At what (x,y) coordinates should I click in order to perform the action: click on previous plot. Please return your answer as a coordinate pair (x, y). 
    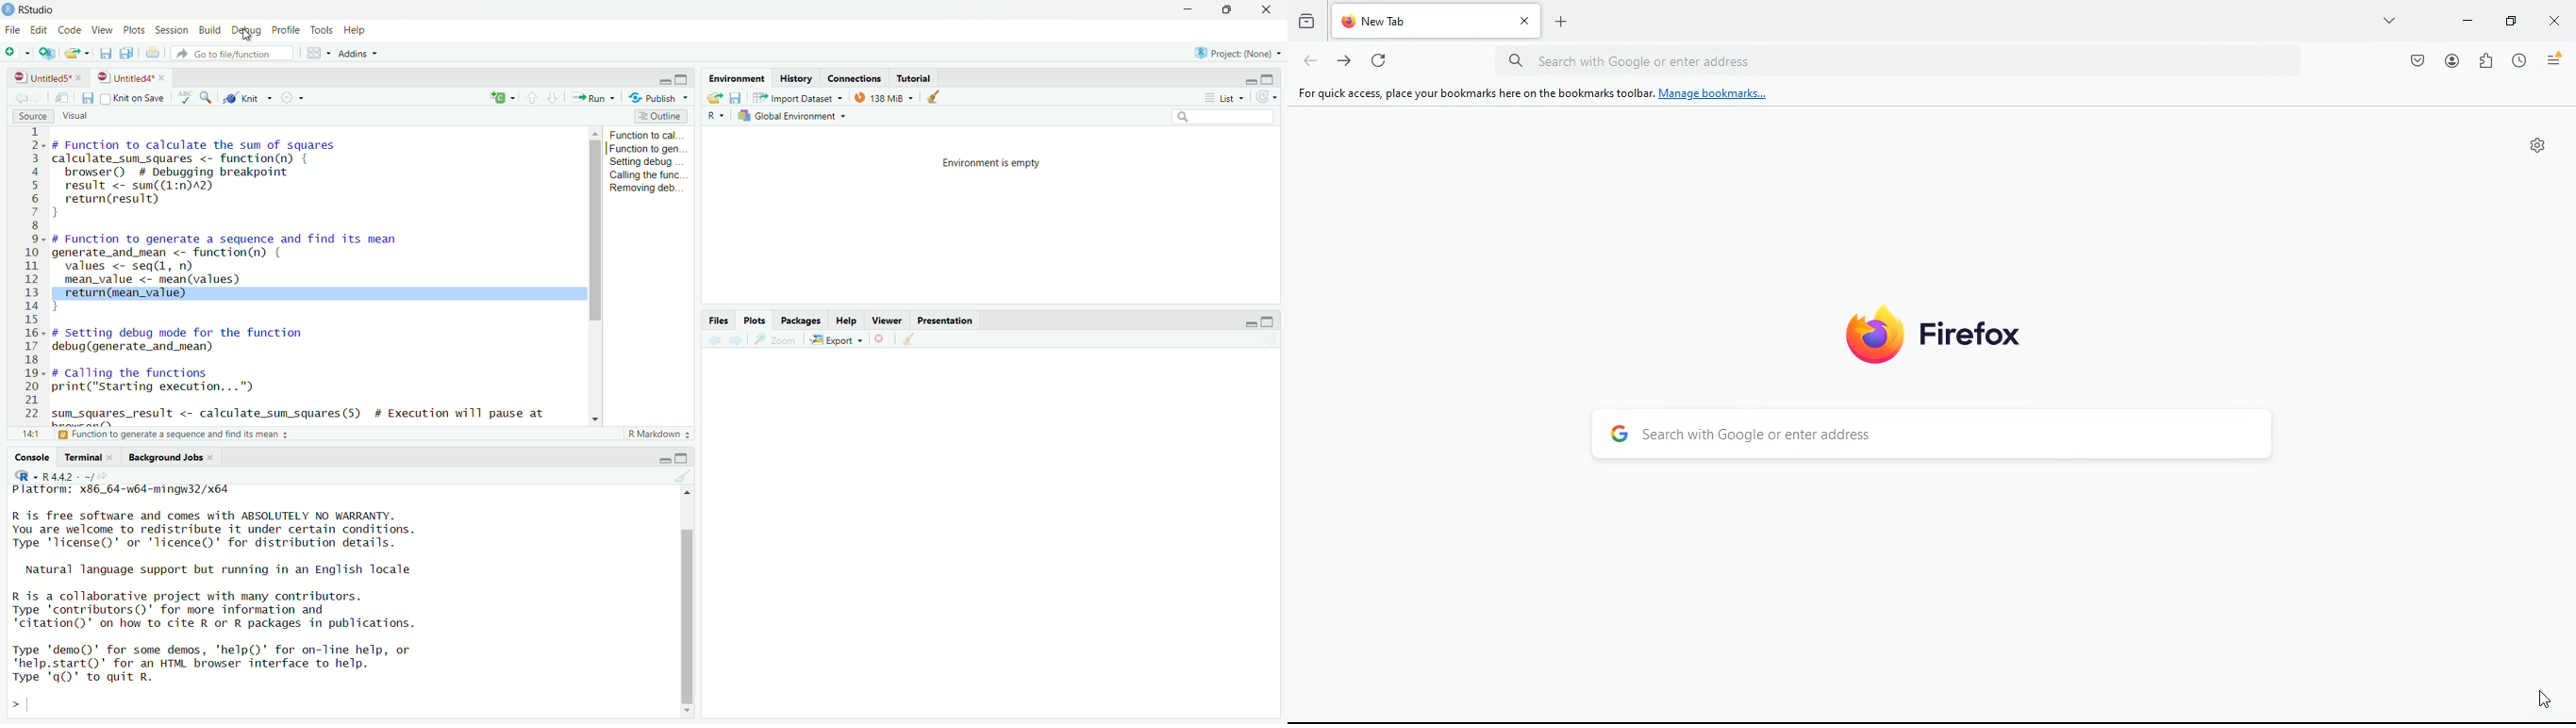
    Looking at the image, I should click on (712, 339).